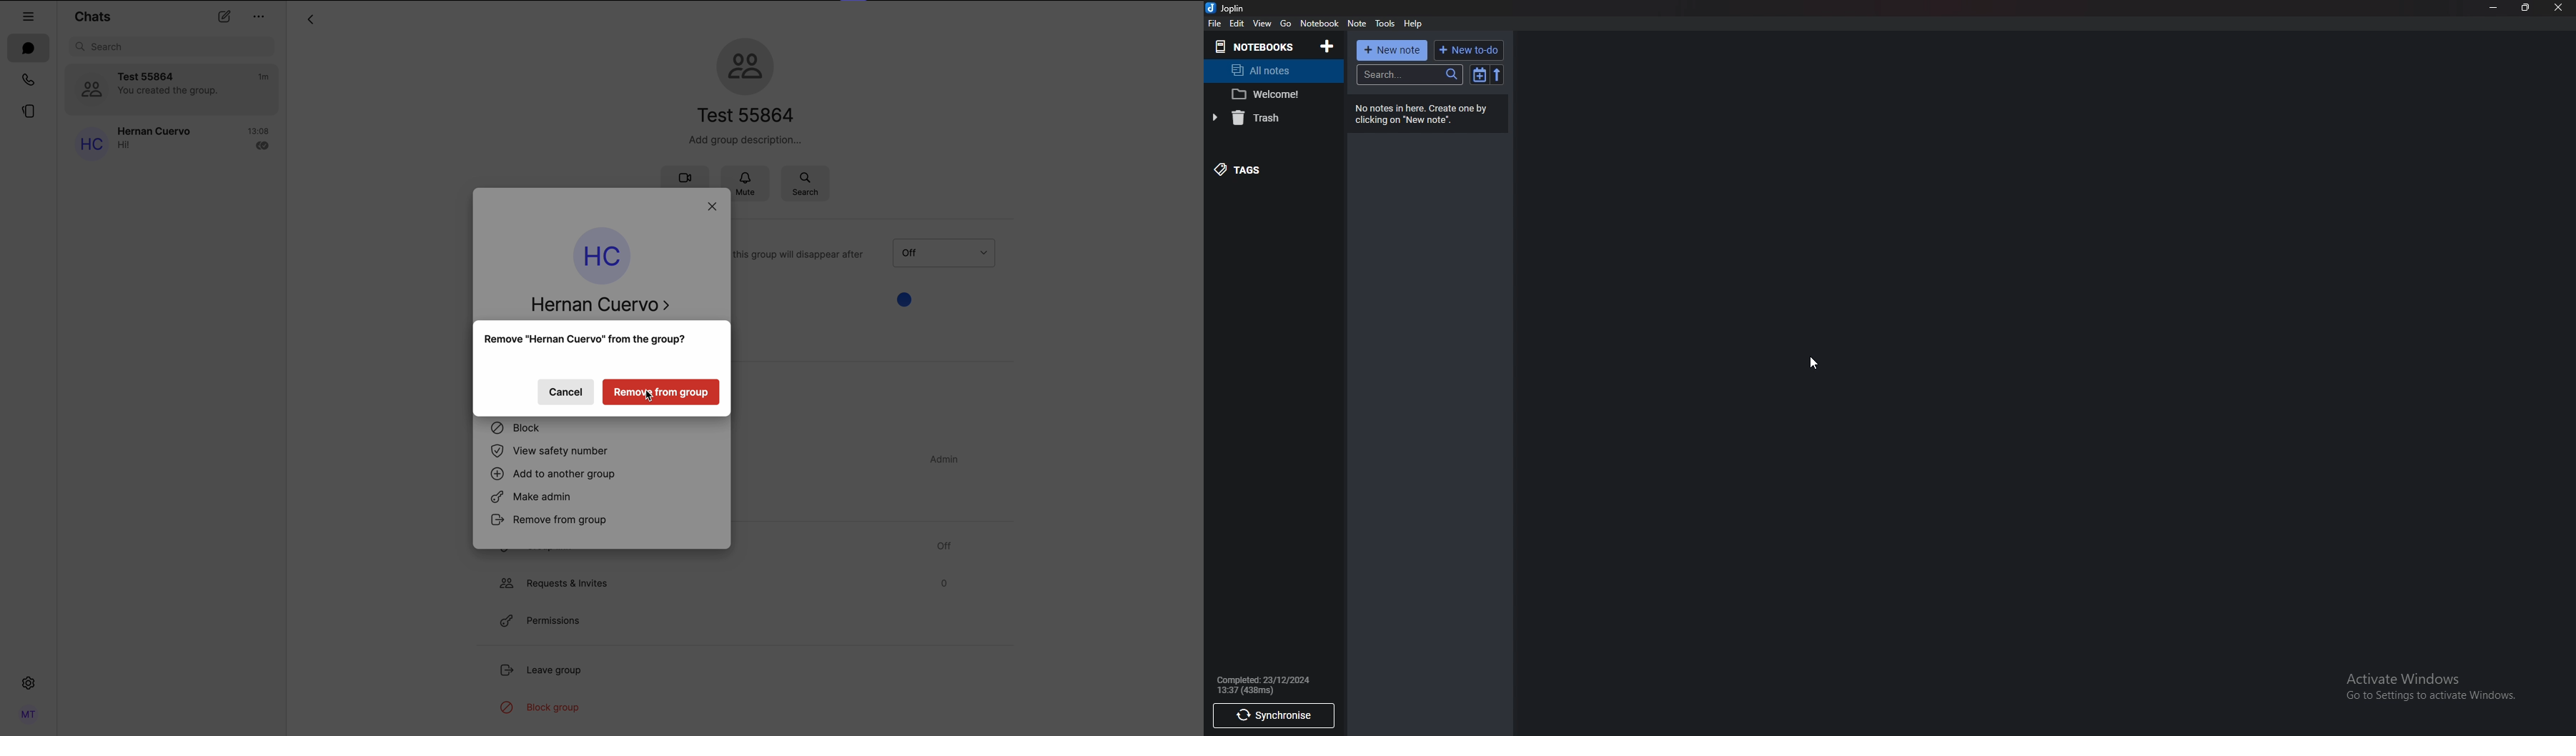 This screenshot has height=756, width=2576. What do you see at coordinates (1327, 47) in the screenshot?
I see `Add notebook` at bounding box center [1327, 47].